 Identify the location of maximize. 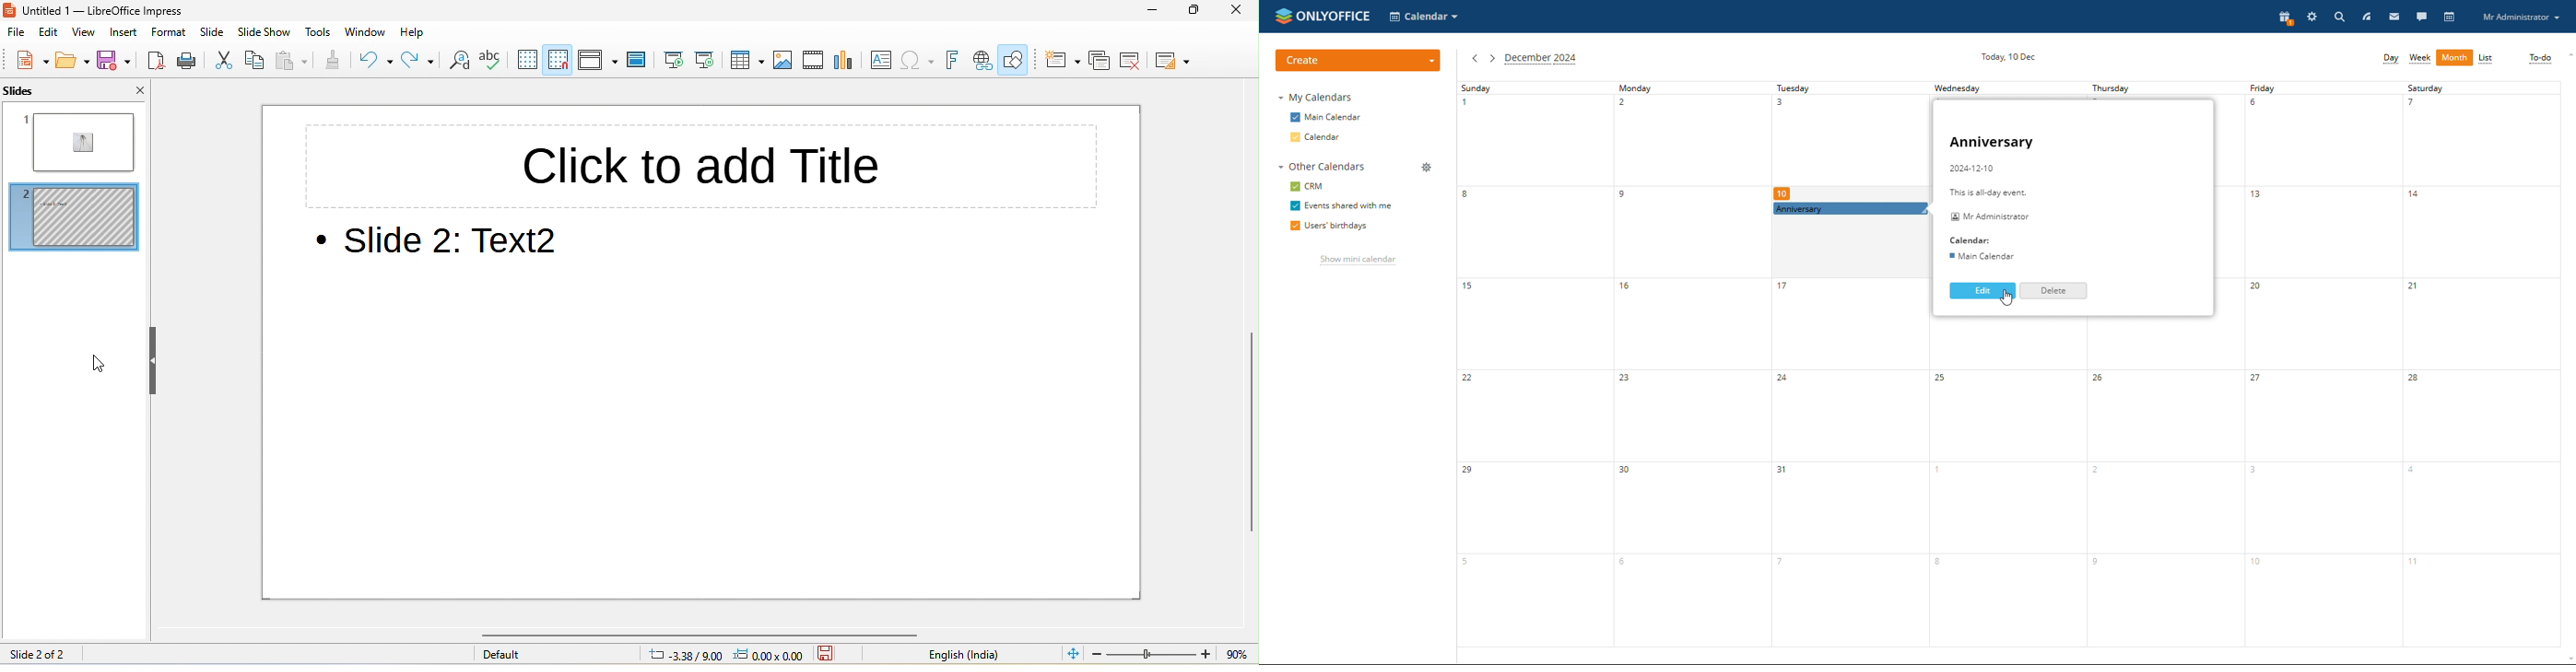
(1194, 9).